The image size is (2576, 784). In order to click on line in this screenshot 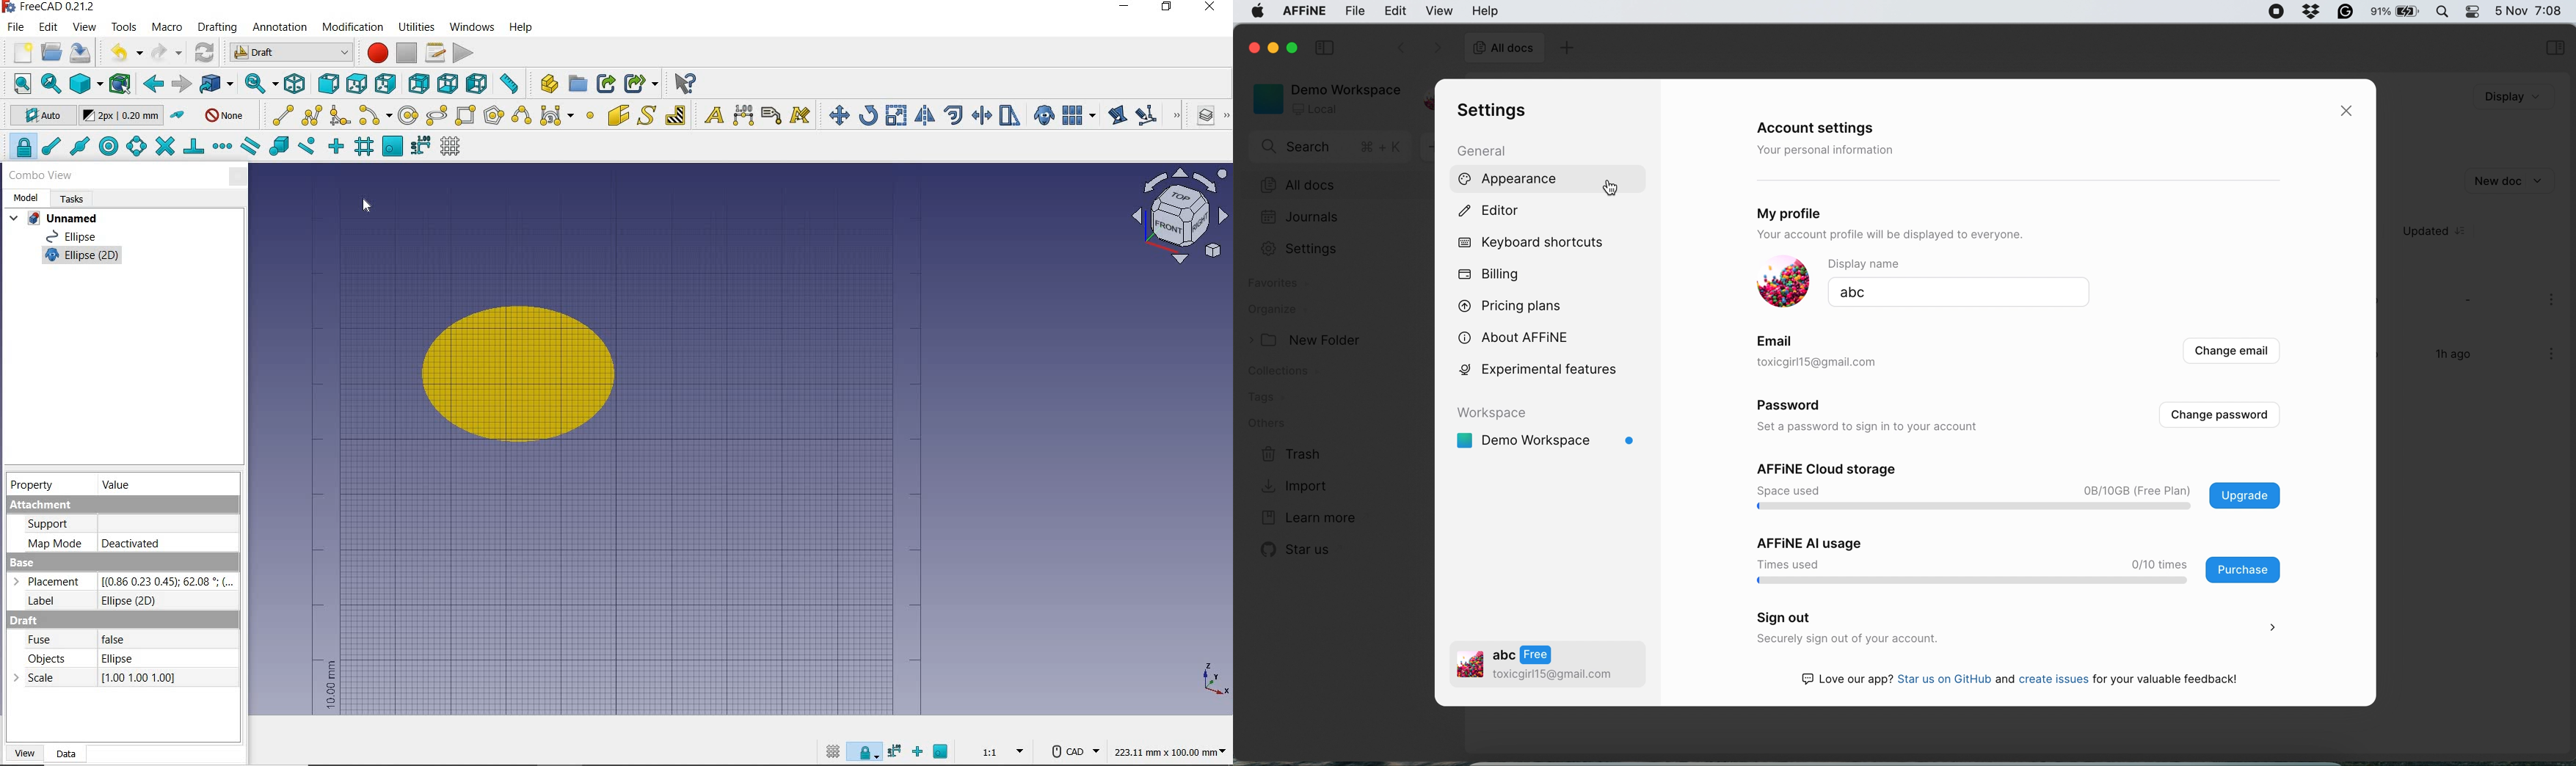, I will do `click(280, 114)`.